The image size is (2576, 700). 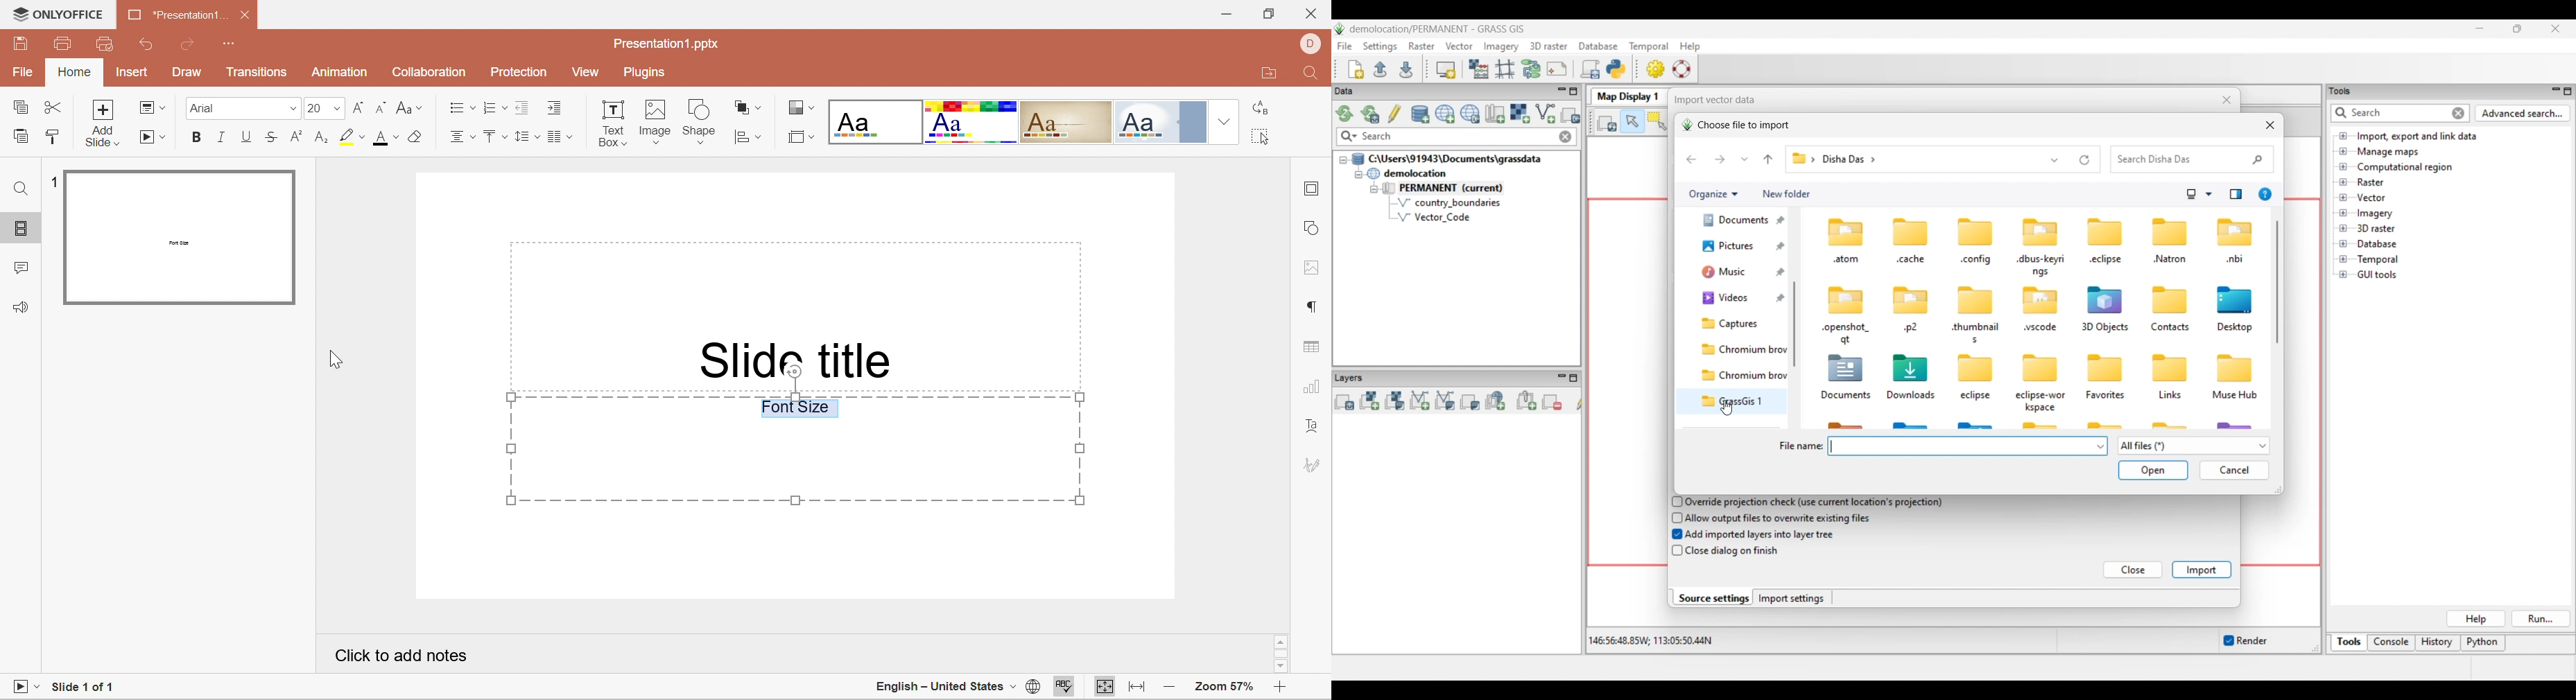 I want to click on Shape, so click(x=702, y=119).